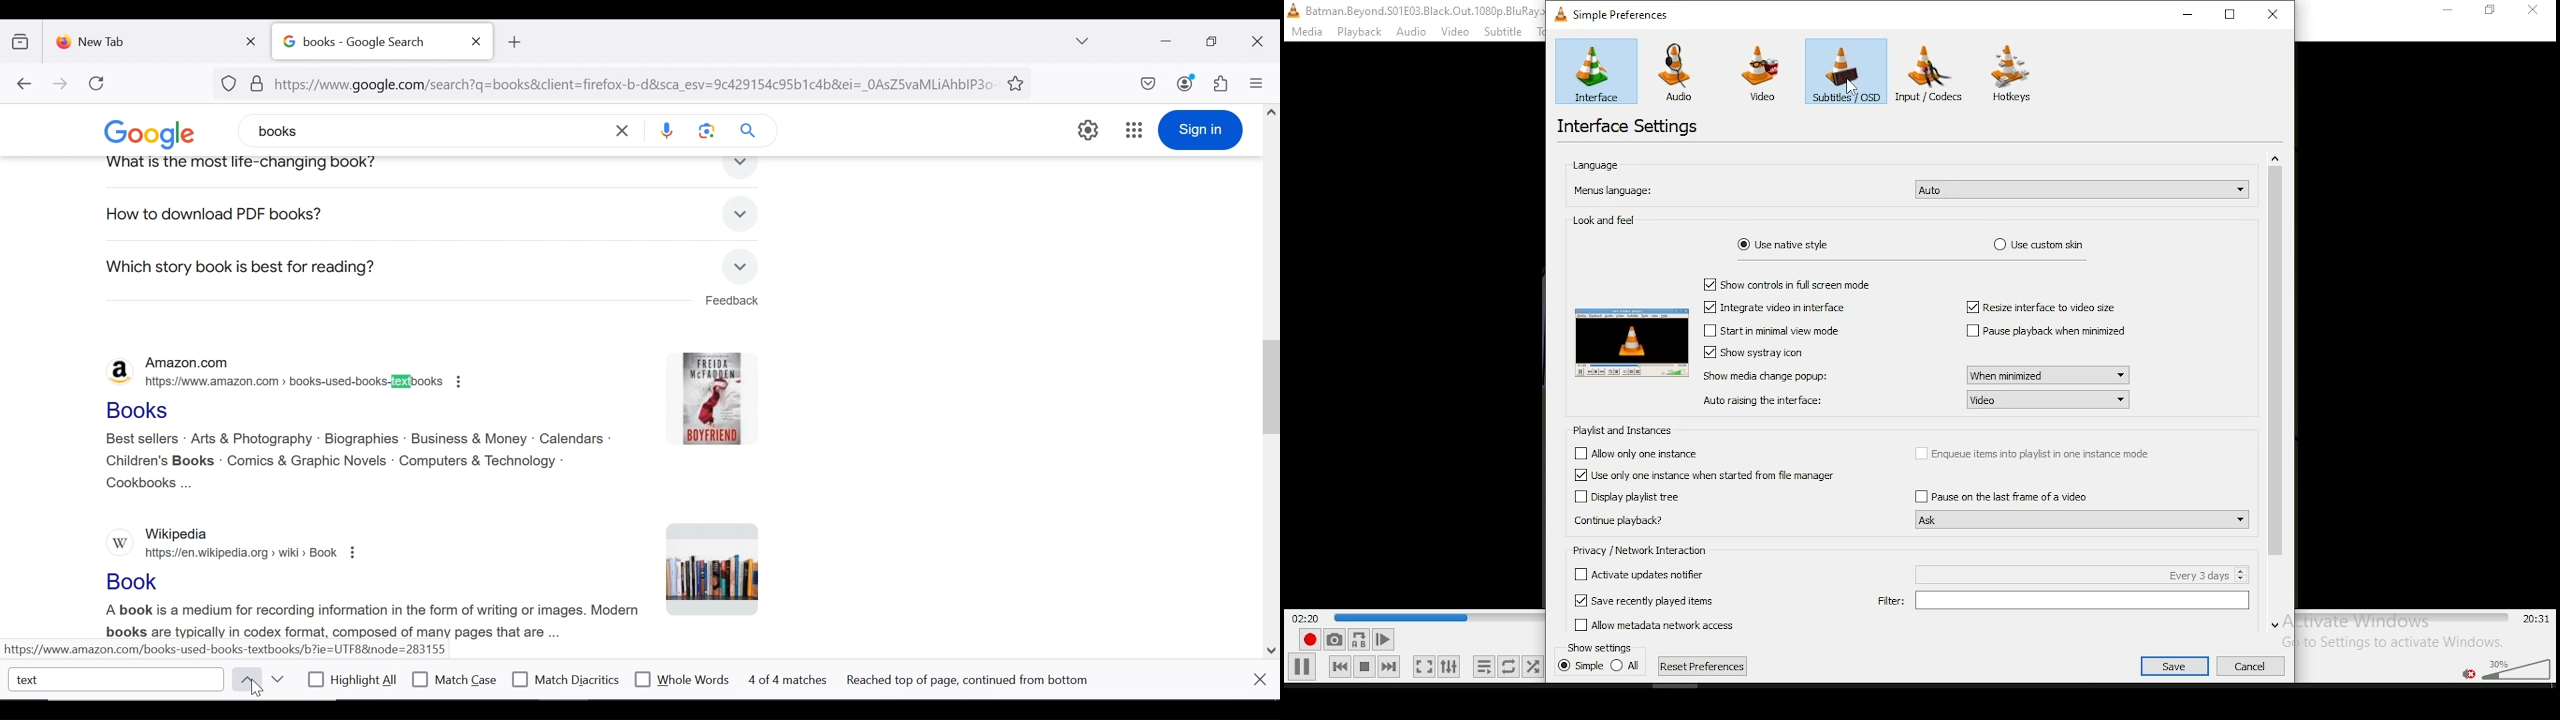 The width and height of the screenshot is (2576, 728). I want to click on new tB, so click(513, 42).